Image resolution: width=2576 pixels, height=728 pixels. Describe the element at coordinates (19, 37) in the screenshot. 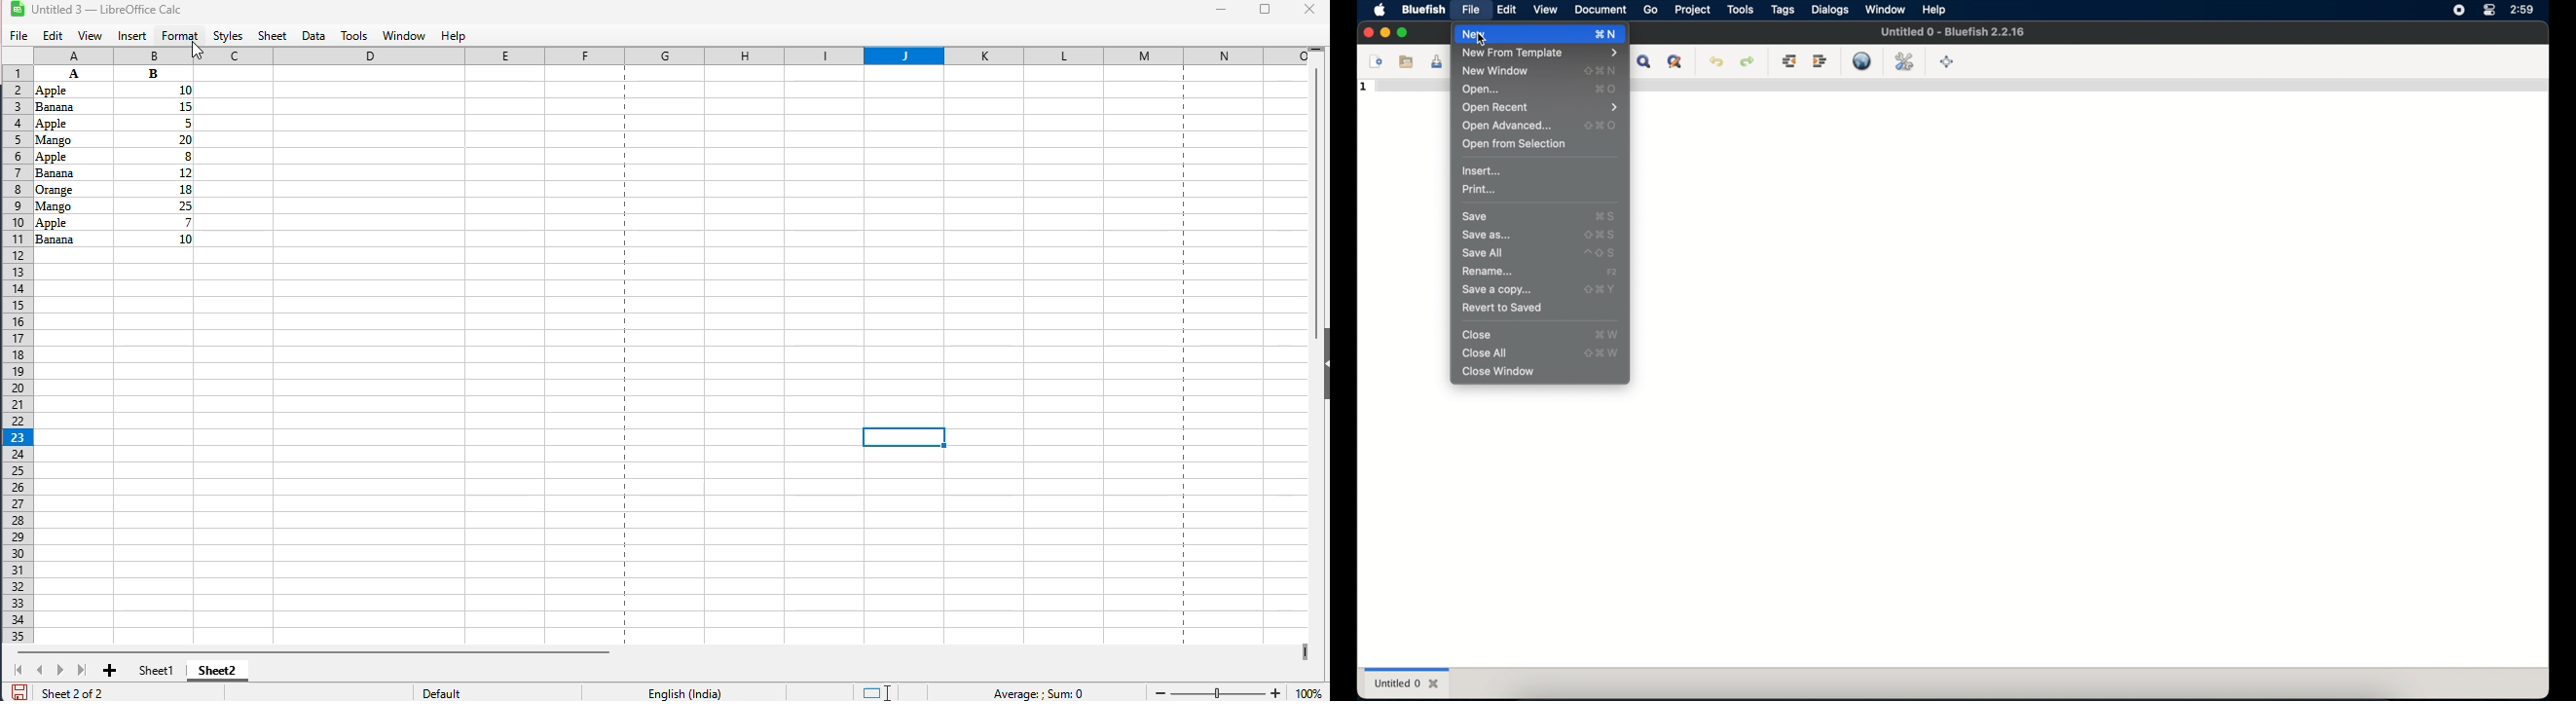

I see `file` at that location.